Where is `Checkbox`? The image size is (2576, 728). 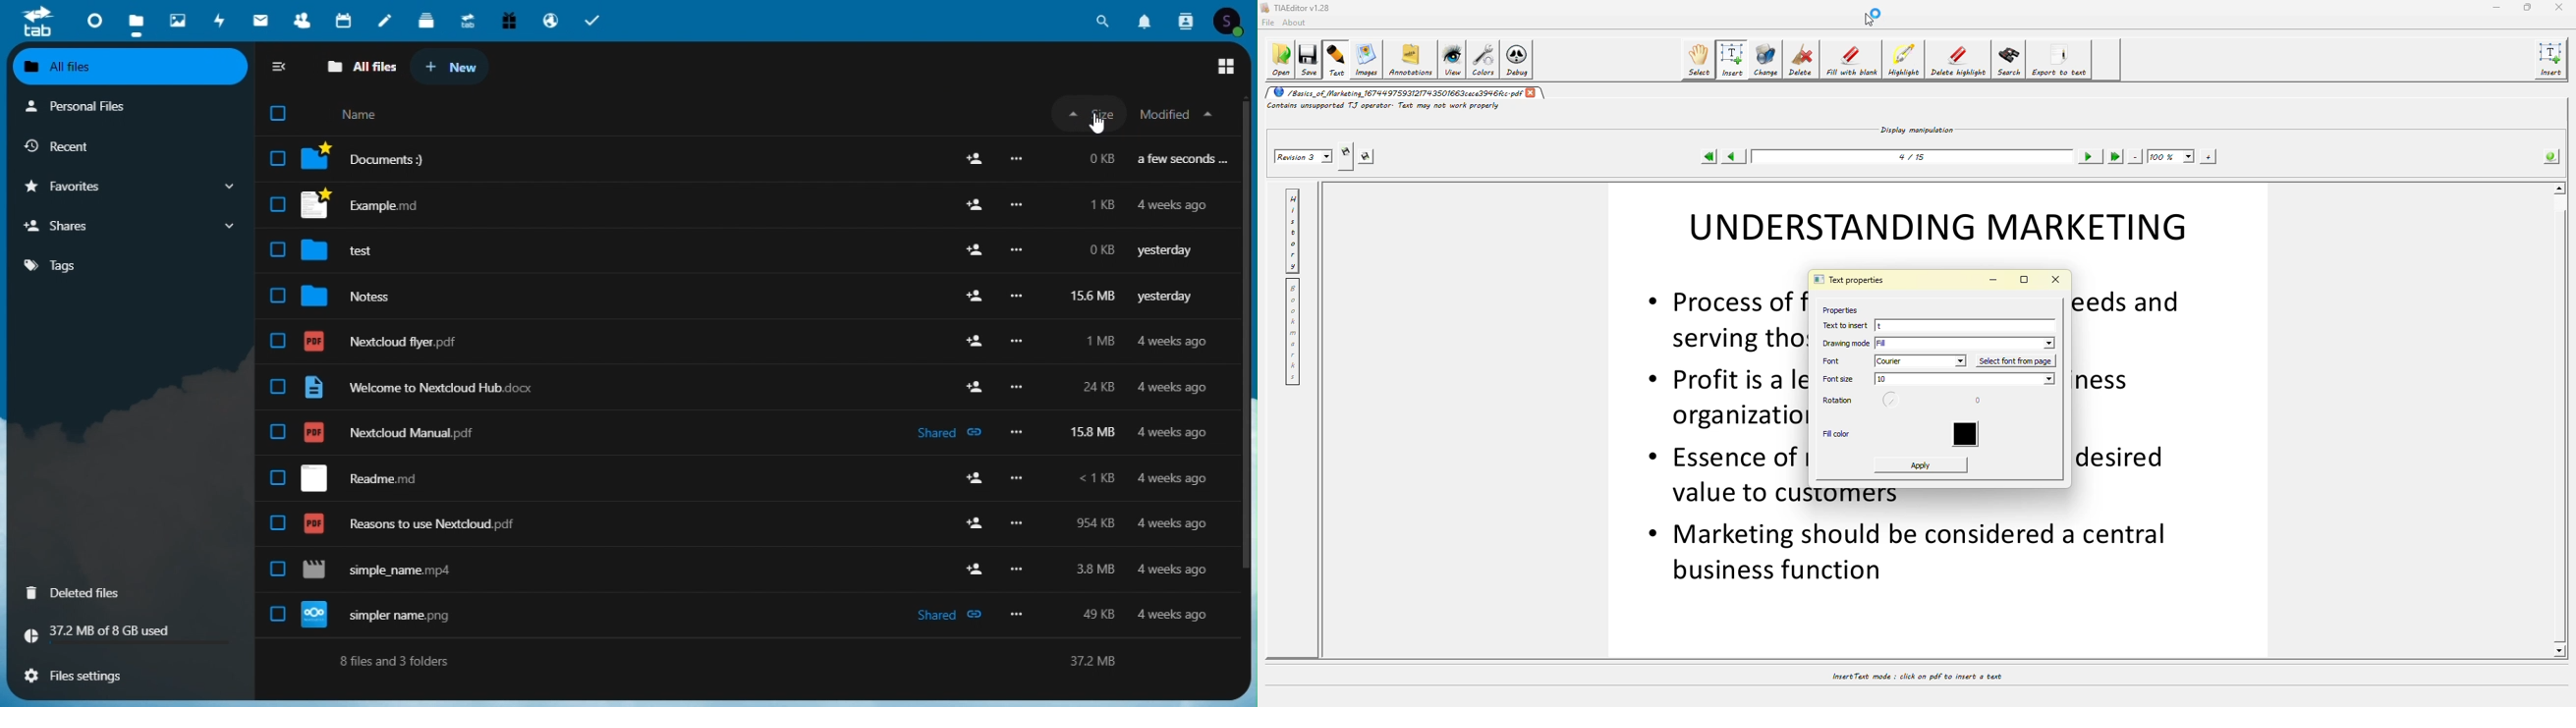 Checkbox is located at coordinates (278, 118).